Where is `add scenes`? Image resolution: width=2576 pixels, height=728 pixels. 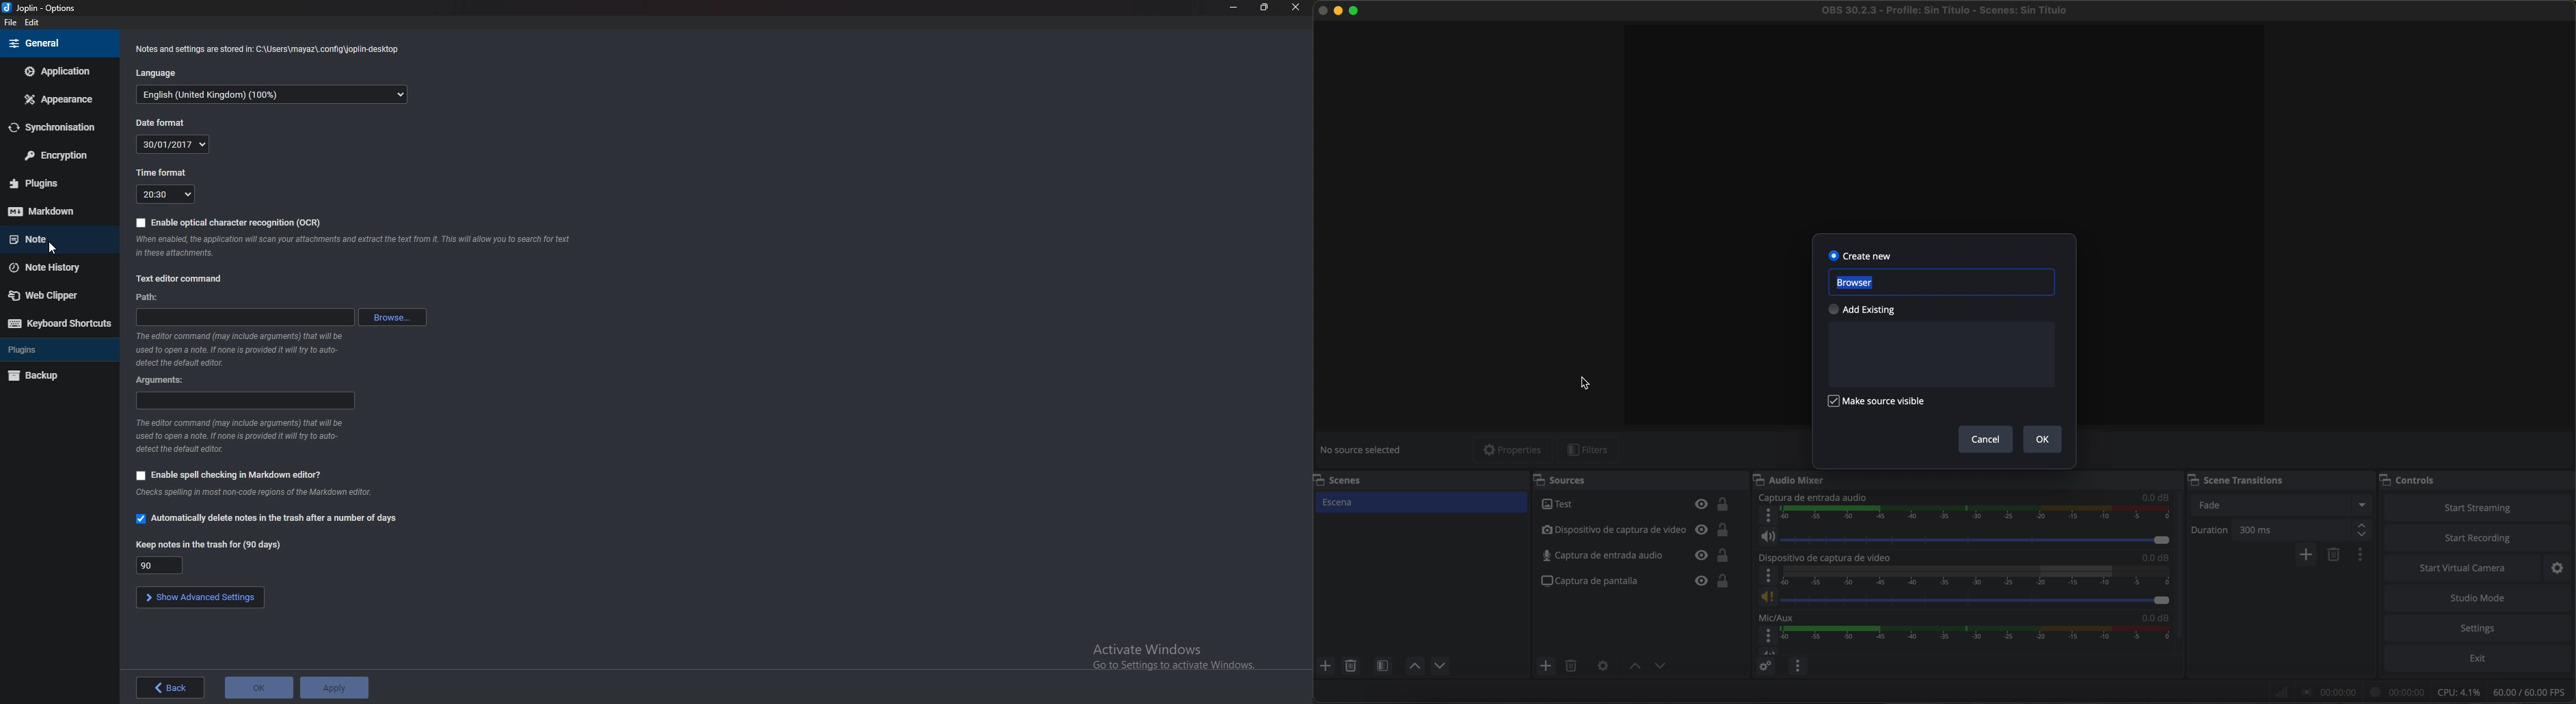 add scenes is located at coordinates (1325, 666).